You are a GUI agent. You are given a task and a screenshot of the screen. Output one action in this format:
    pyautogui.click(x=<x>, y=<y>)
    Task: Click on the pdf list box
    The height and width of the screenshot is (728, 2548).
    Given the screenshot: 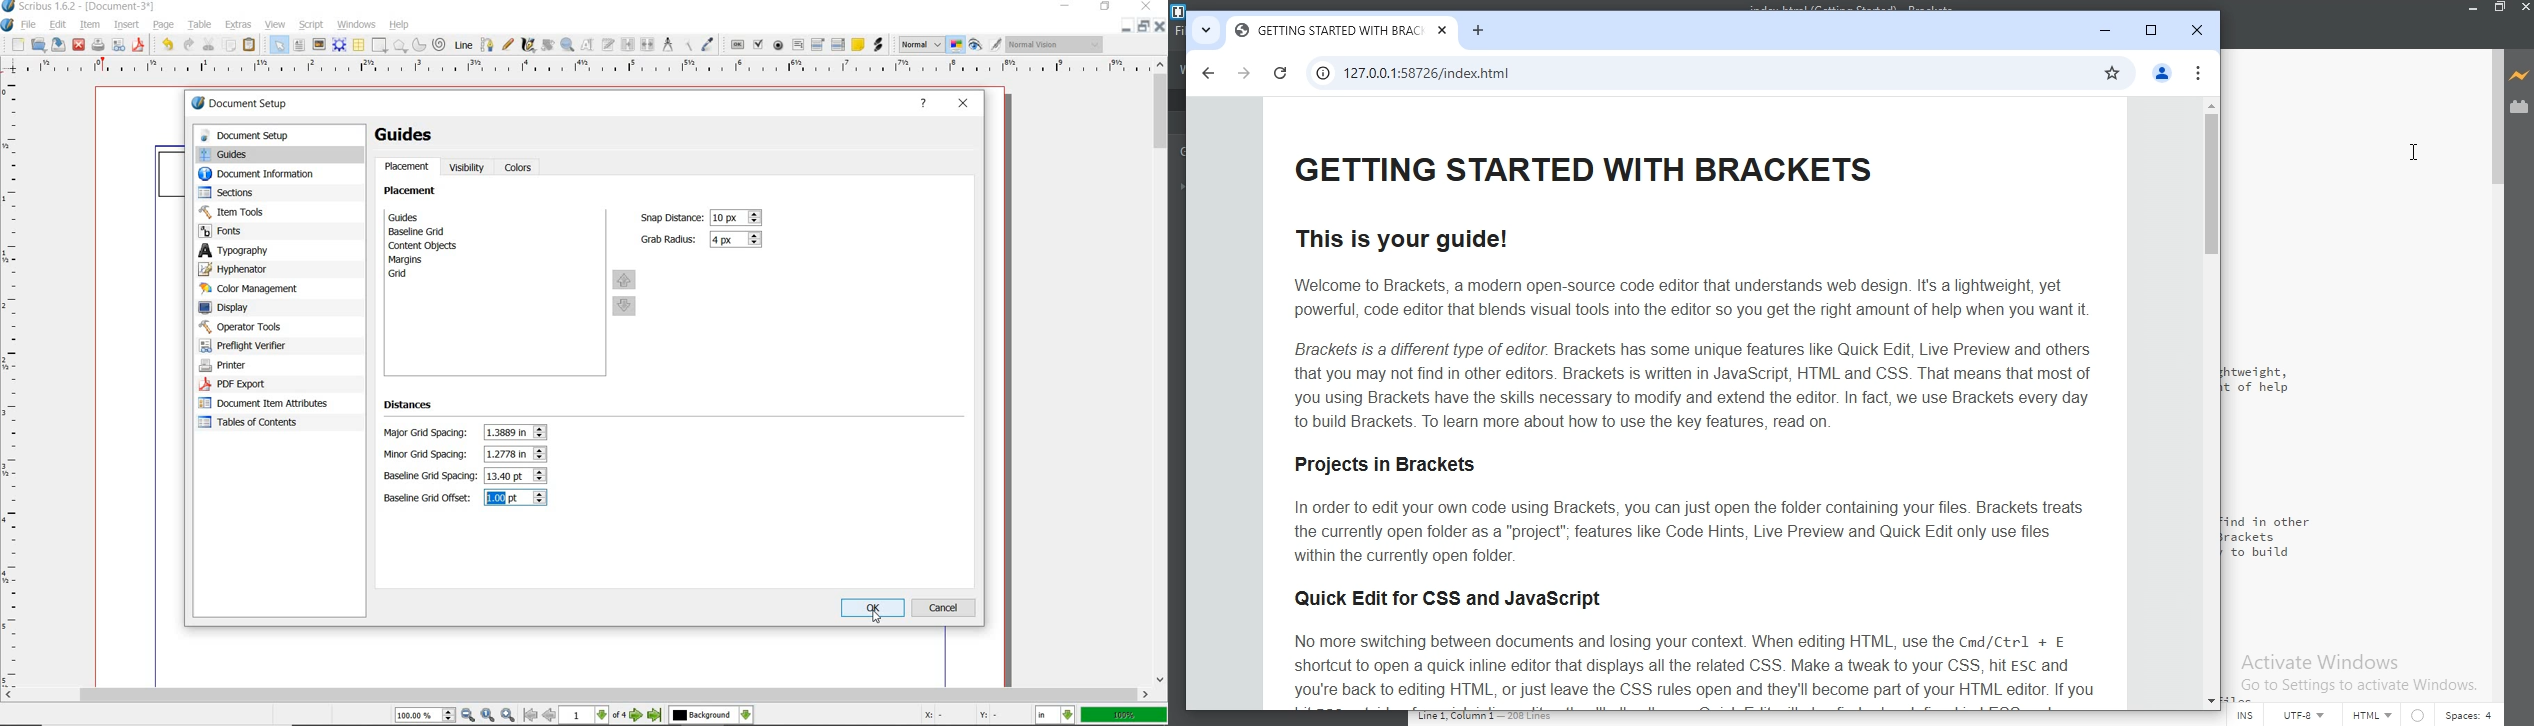 What is the action you would take?
    pyautogui.click(x=839, y=44)
    